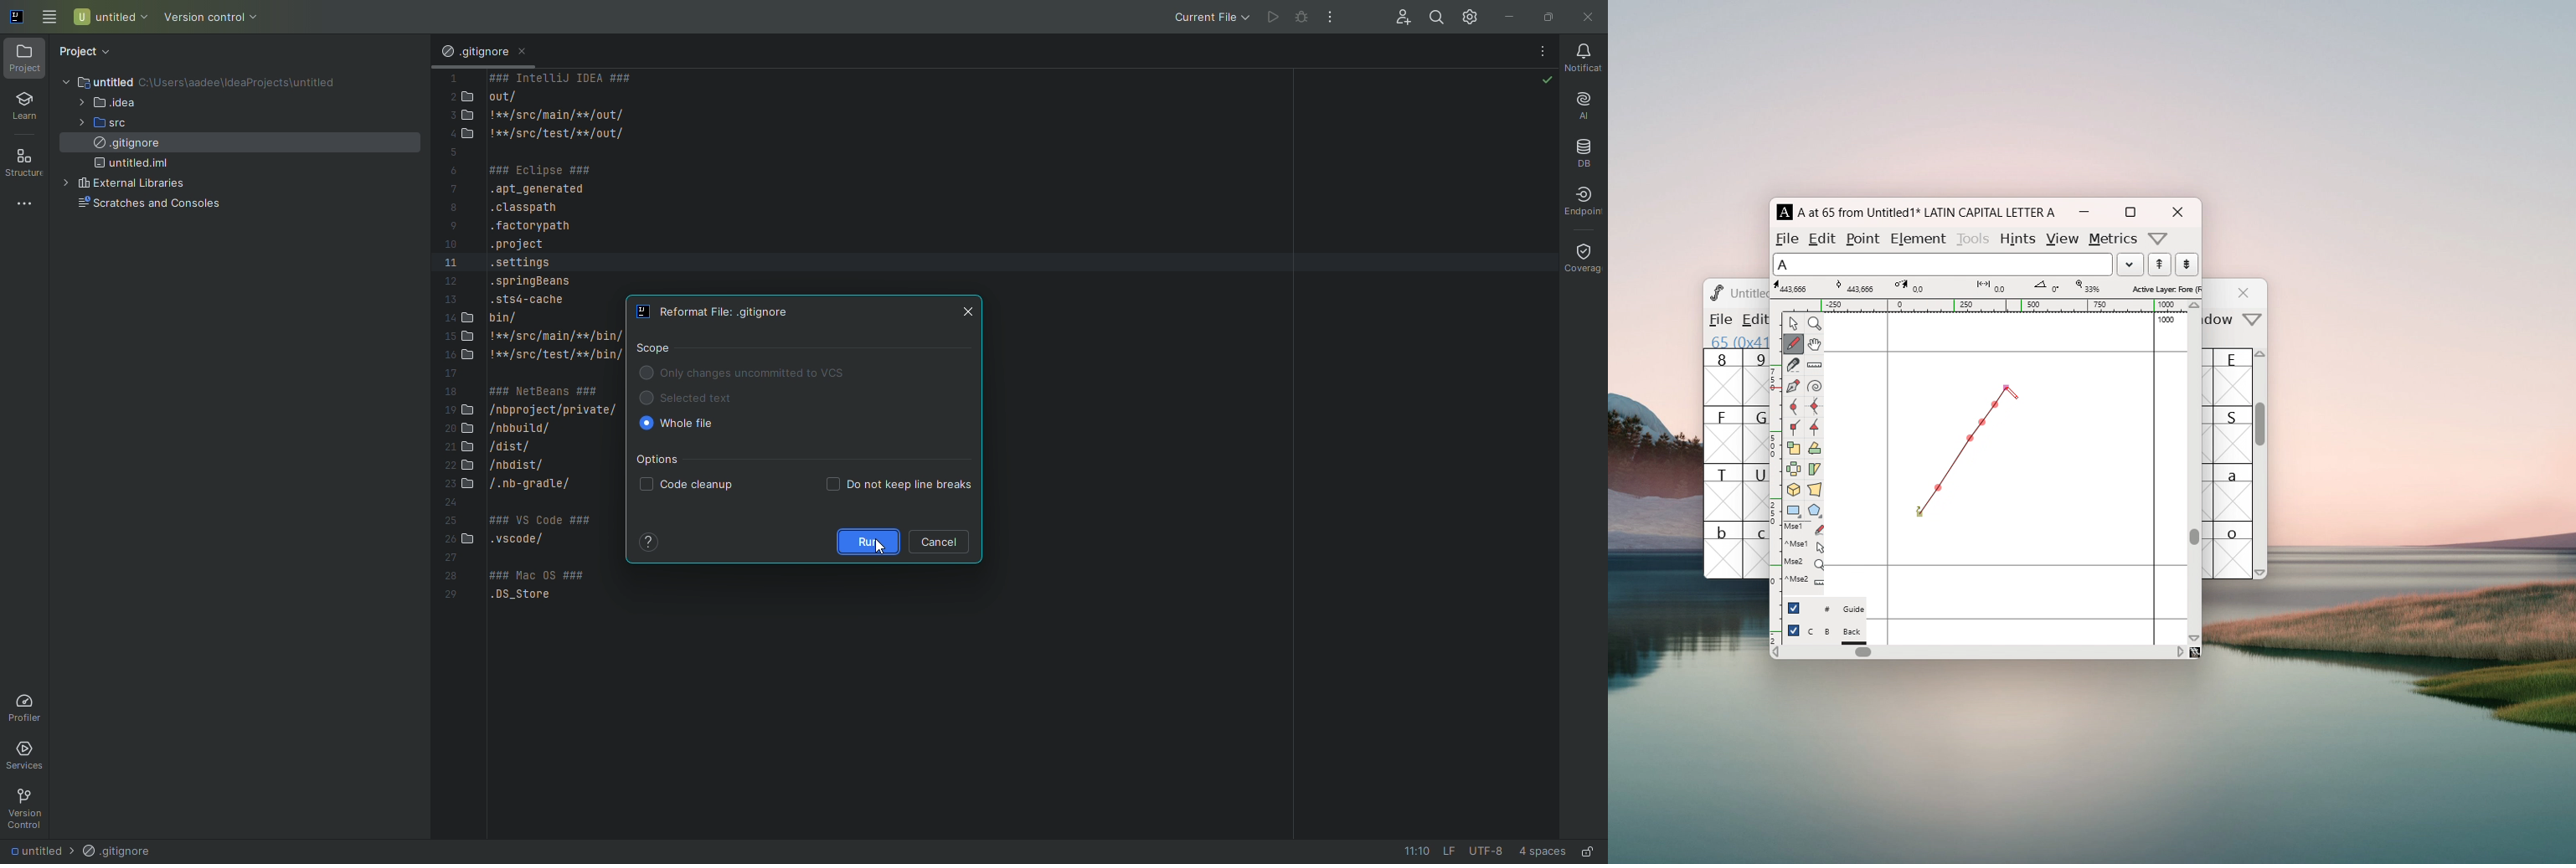 The image size is (2576, 868). I want to click on load word list, so click(2130, 264).